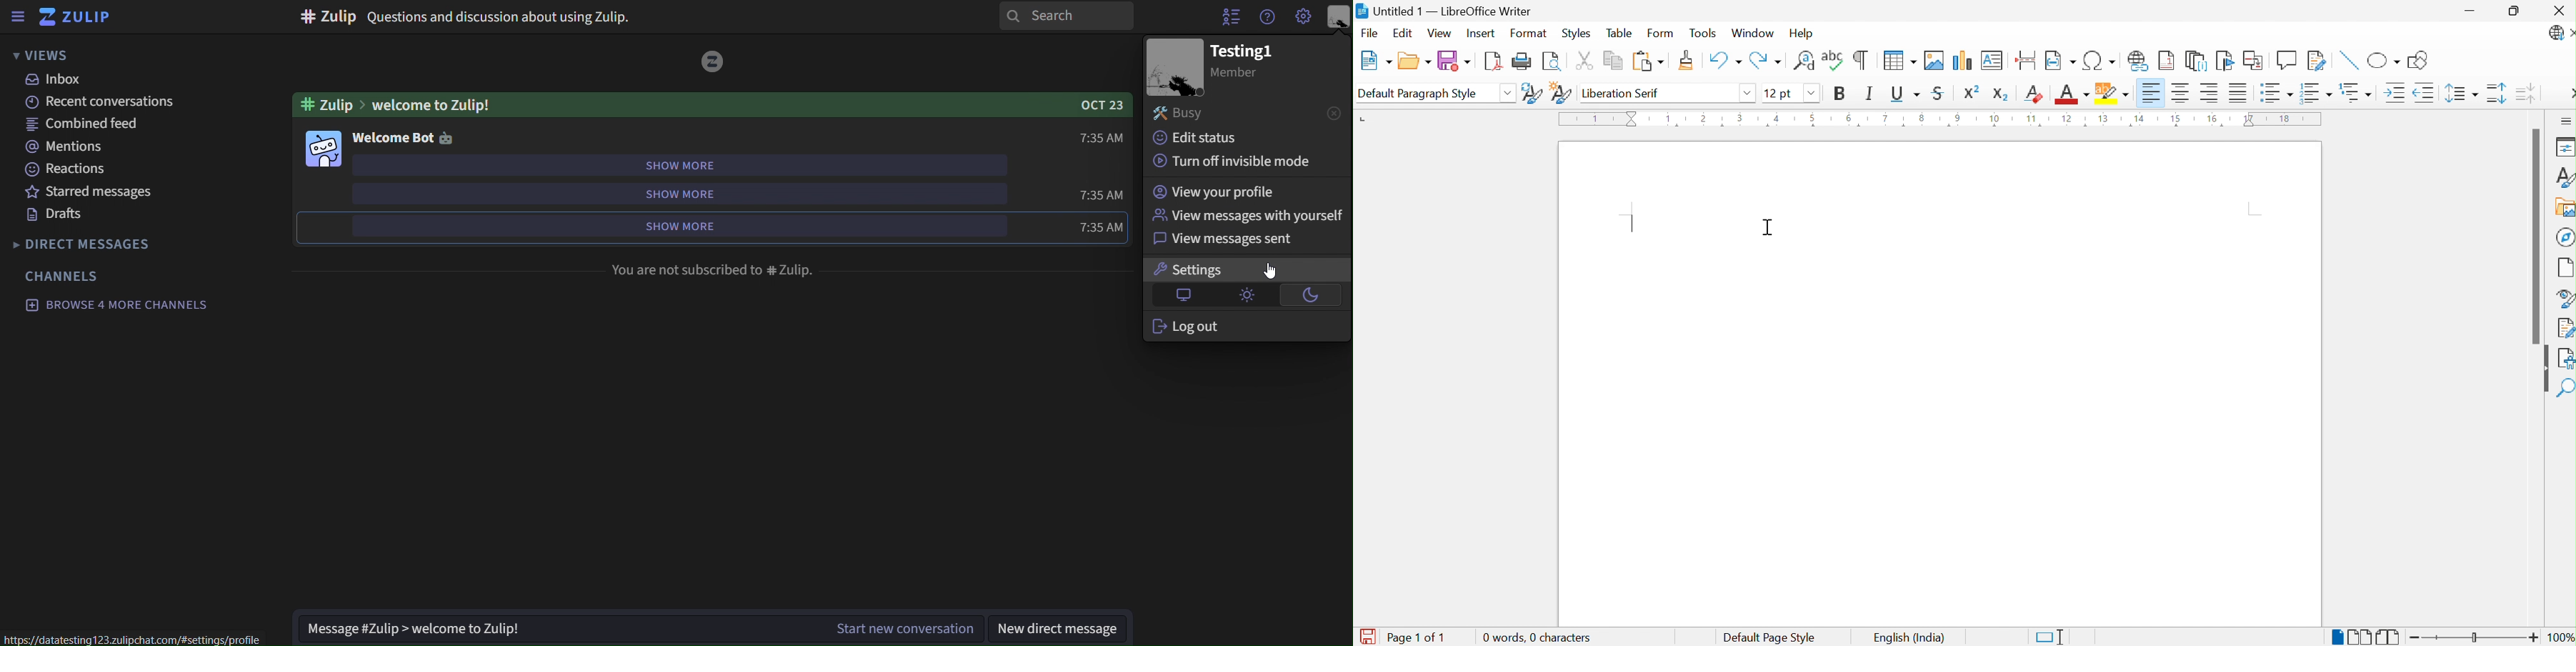  Describe the element at coordinates (1522, 61) in the screenshot. I see `Print` at that location.